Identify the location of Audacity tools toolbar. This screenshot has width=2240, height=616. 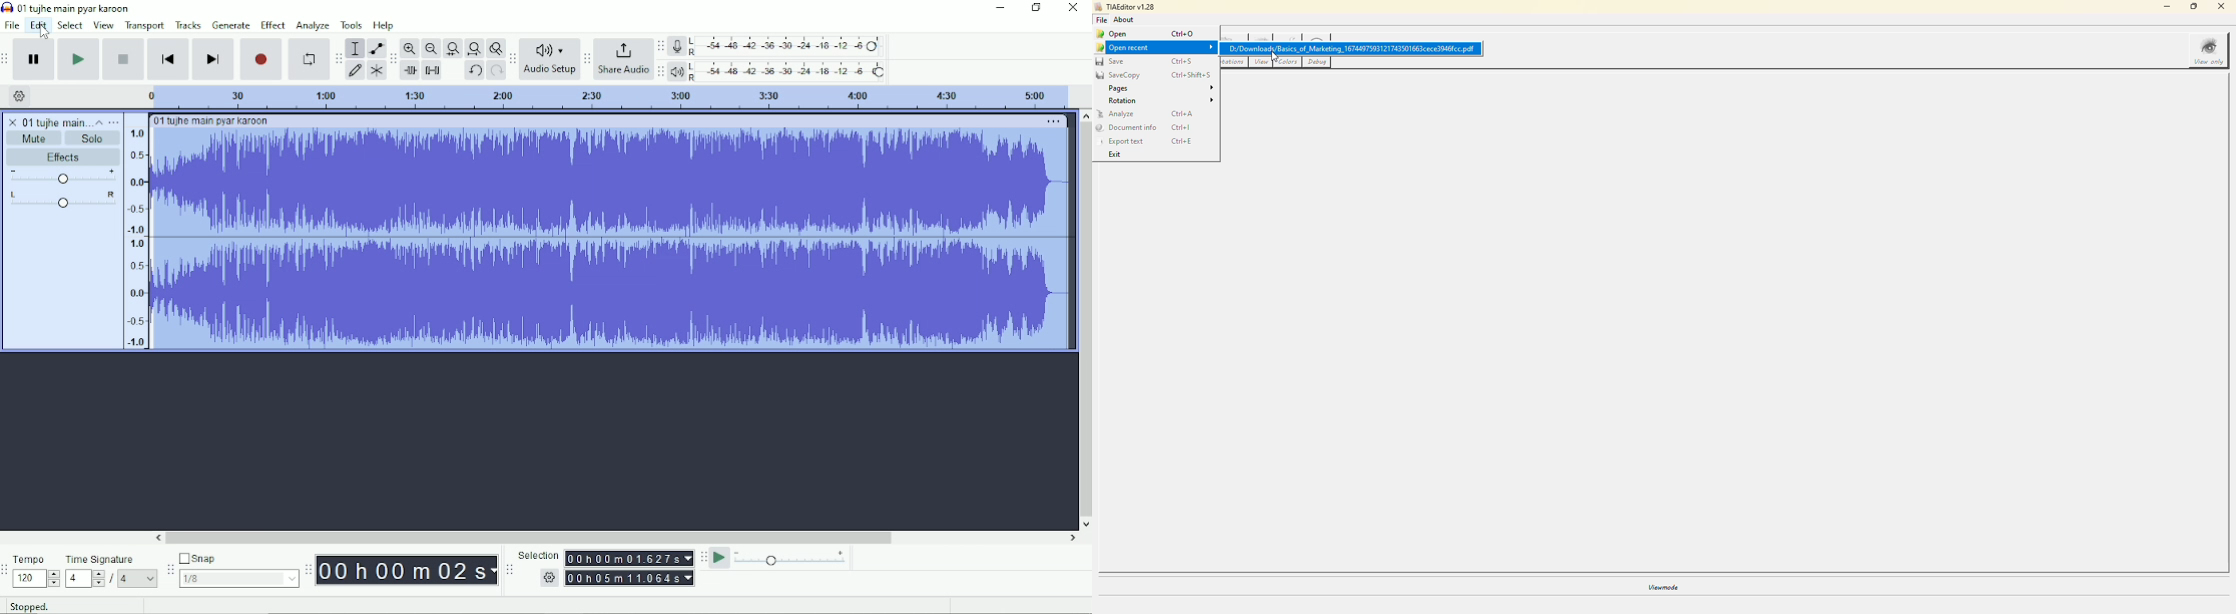
(338, 58).